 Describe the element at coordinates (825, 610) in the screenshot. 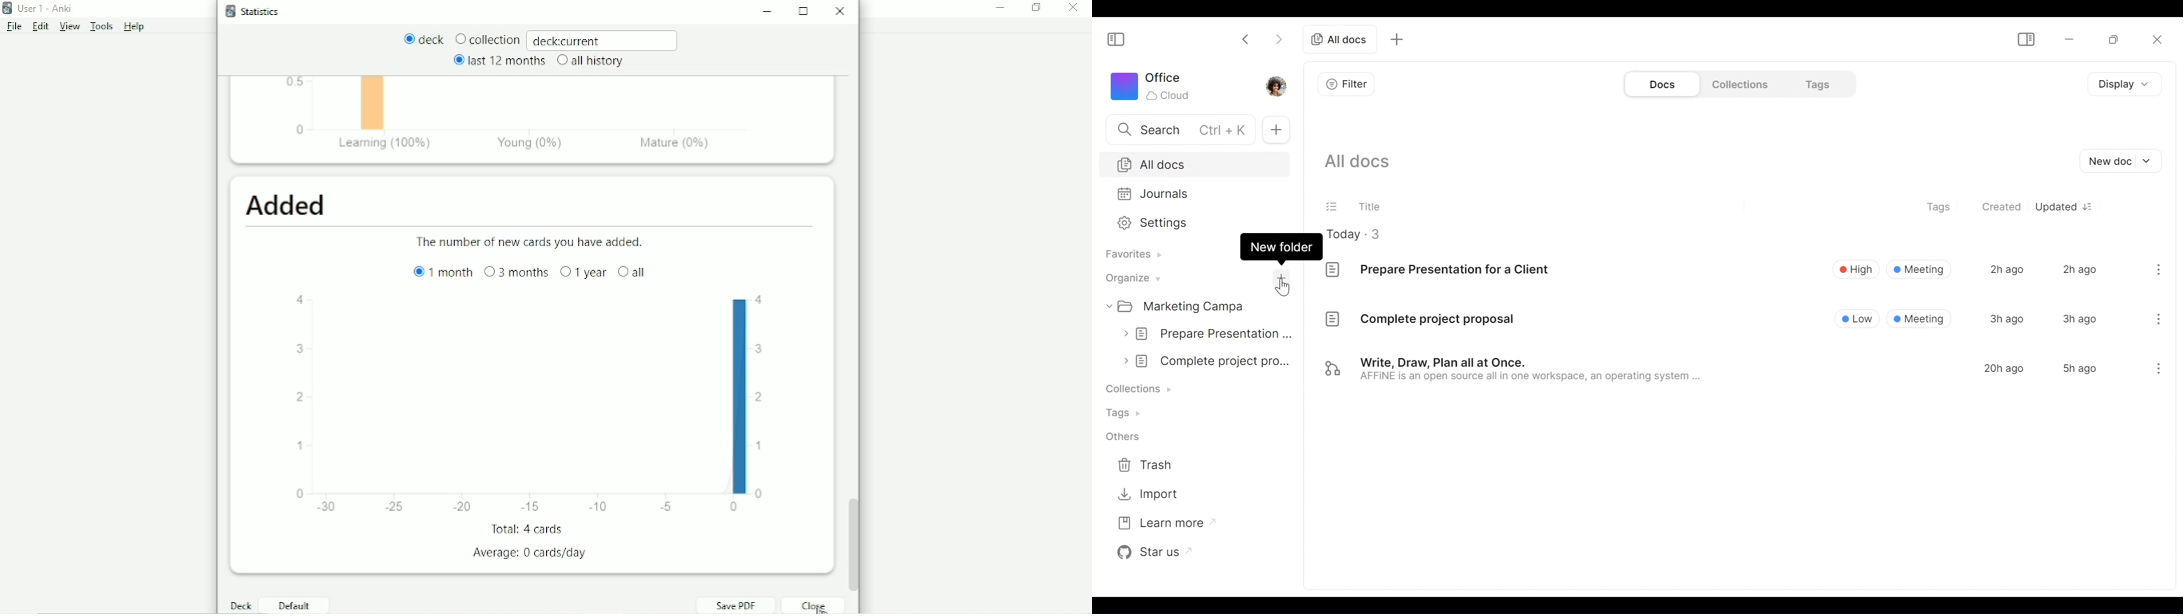

I see `Cursor` at that location.